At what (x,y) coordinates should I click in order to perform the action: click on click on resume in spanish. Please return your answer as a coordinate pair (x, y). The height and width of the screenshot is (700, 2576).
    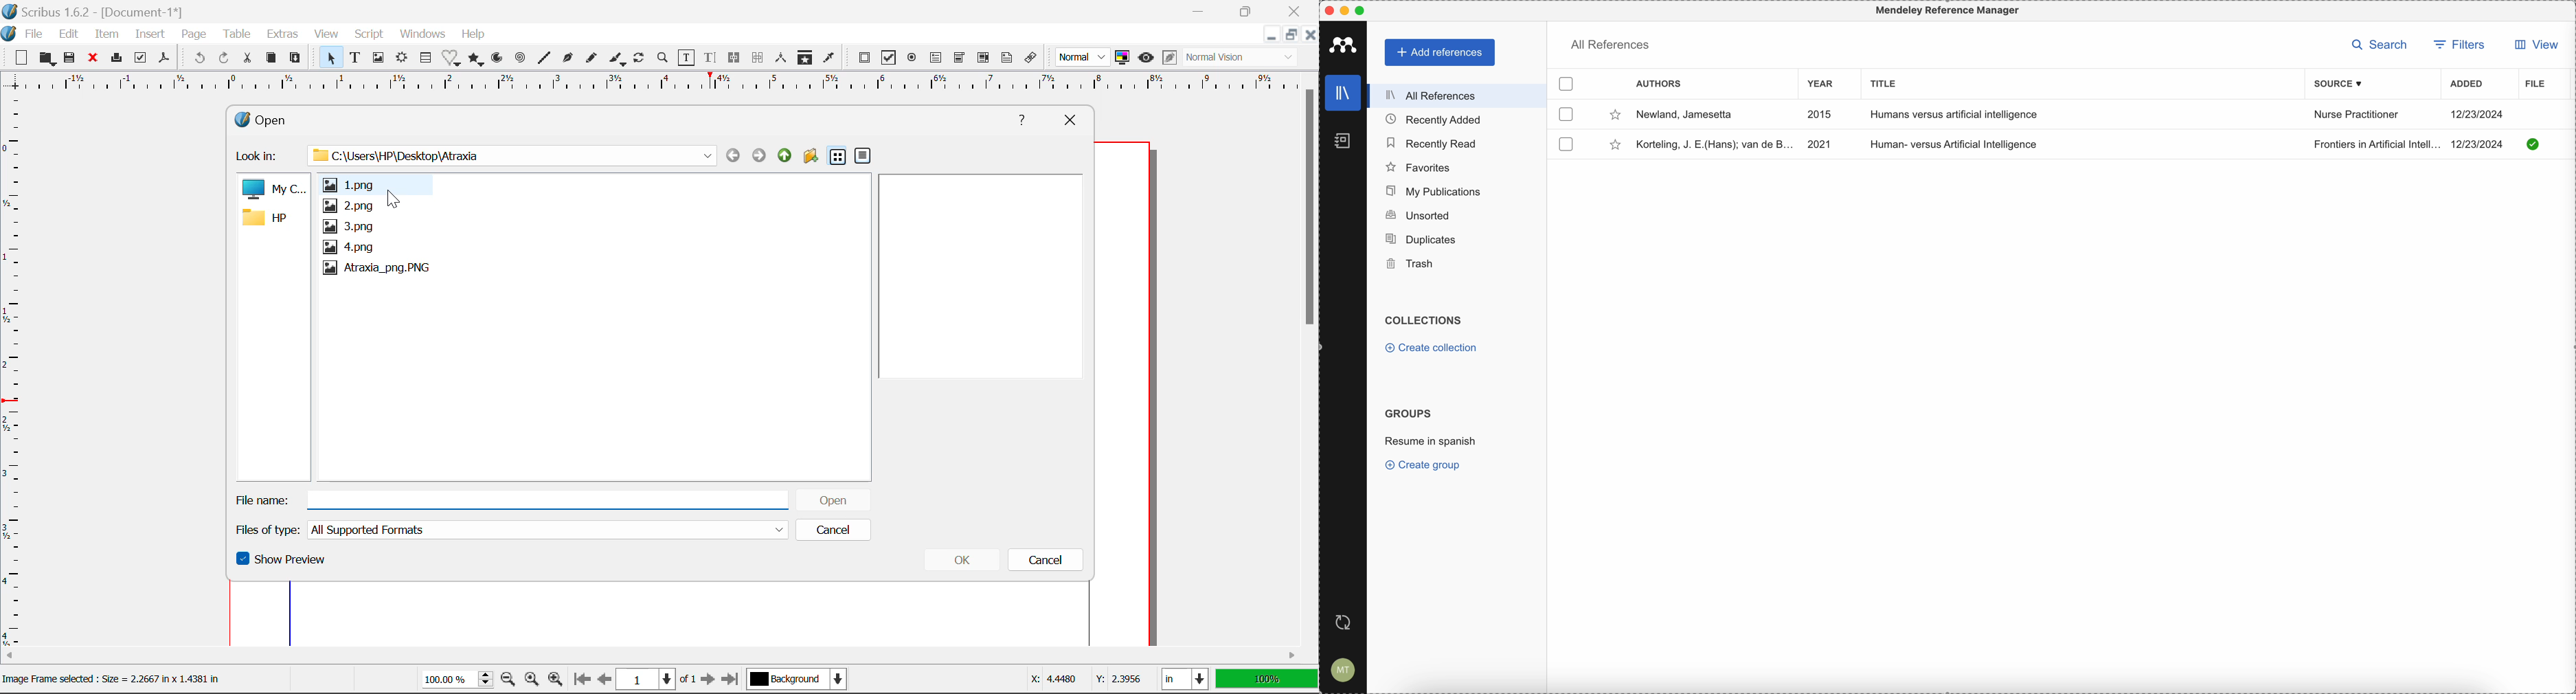
    Looking at the image, I should click on (1432, 443).